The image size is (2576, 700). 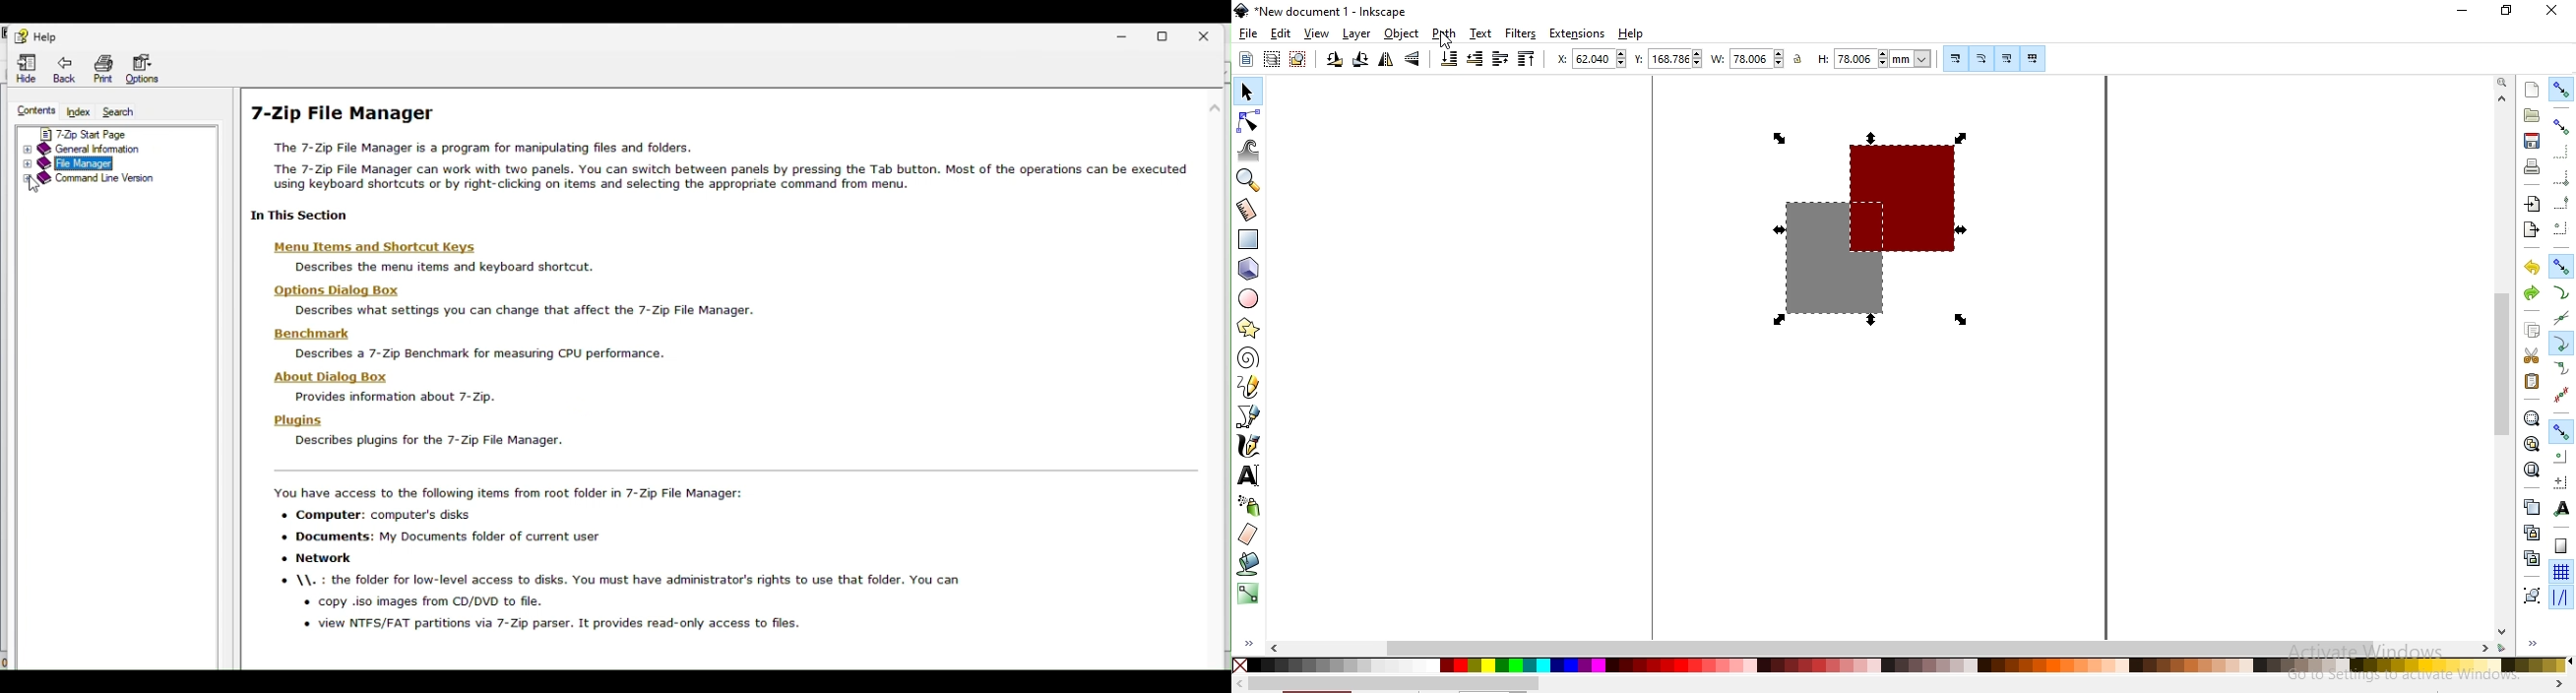 I want to click on snap to grids, so click(x=2560, y=573).